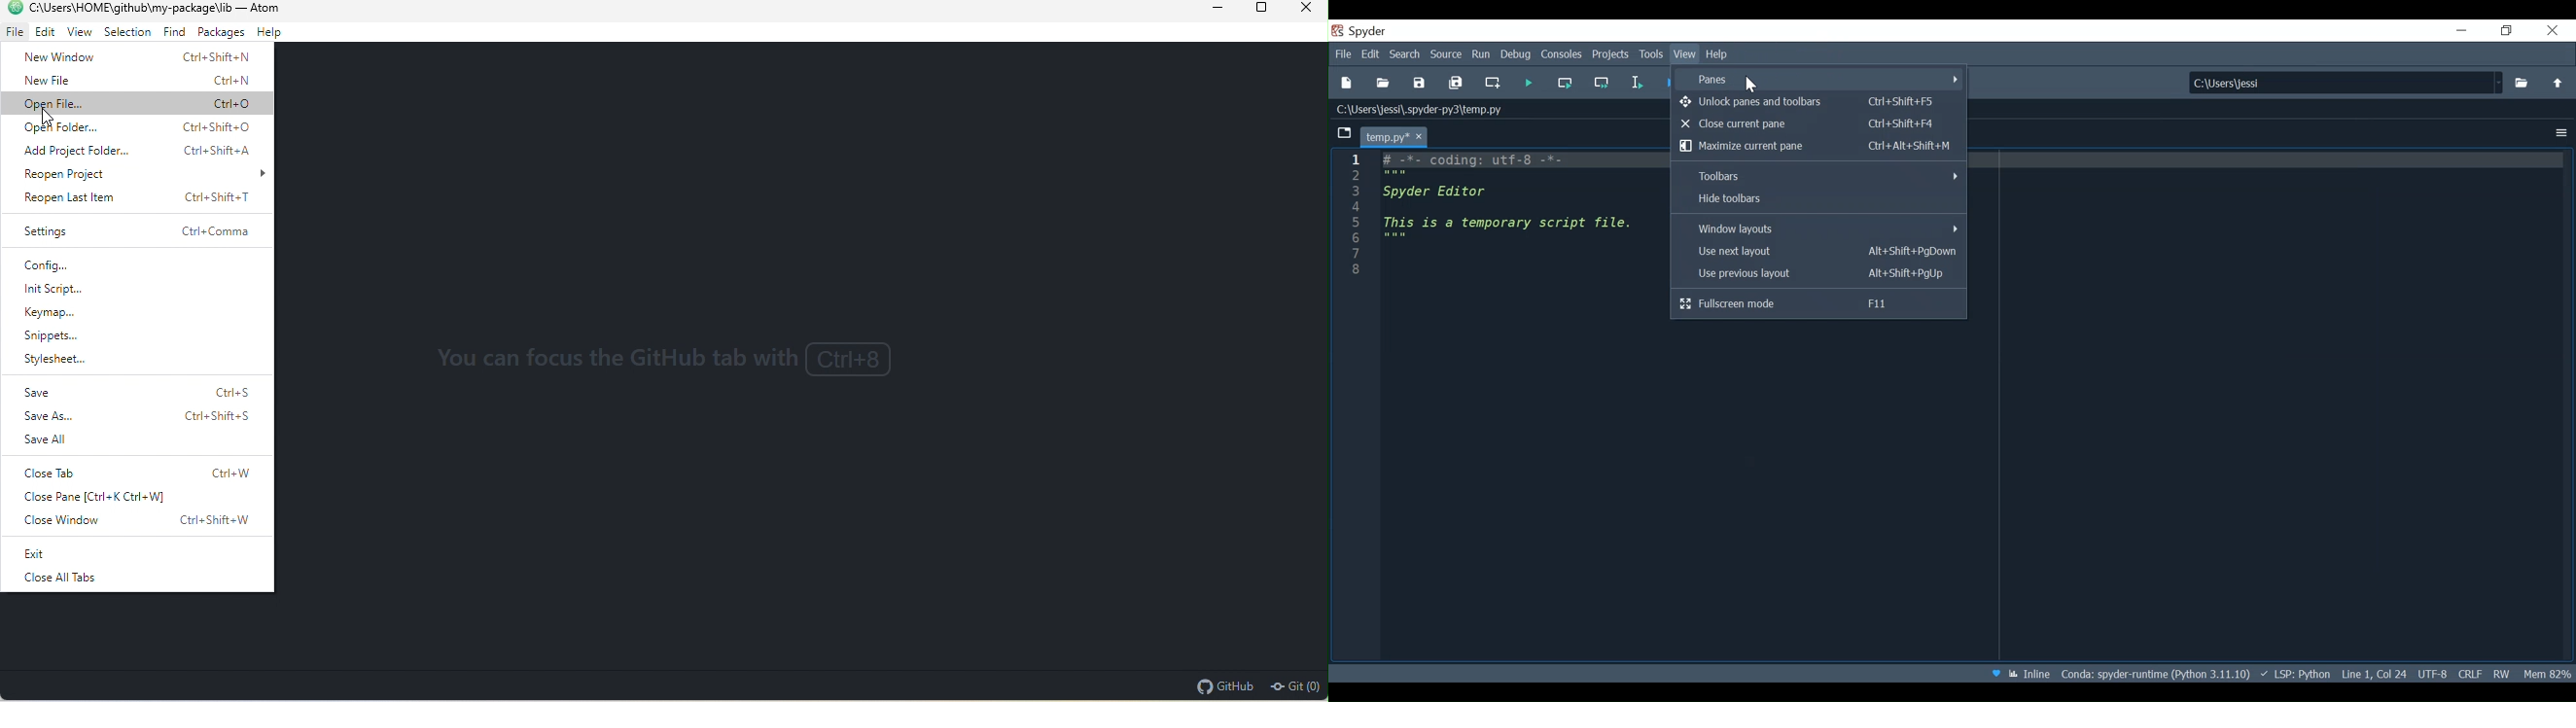 The height and width of the screenshot is (728, 2576). Describe the element at coordinates (1371, 54) in the screenshot. I see `Edit` at that location.